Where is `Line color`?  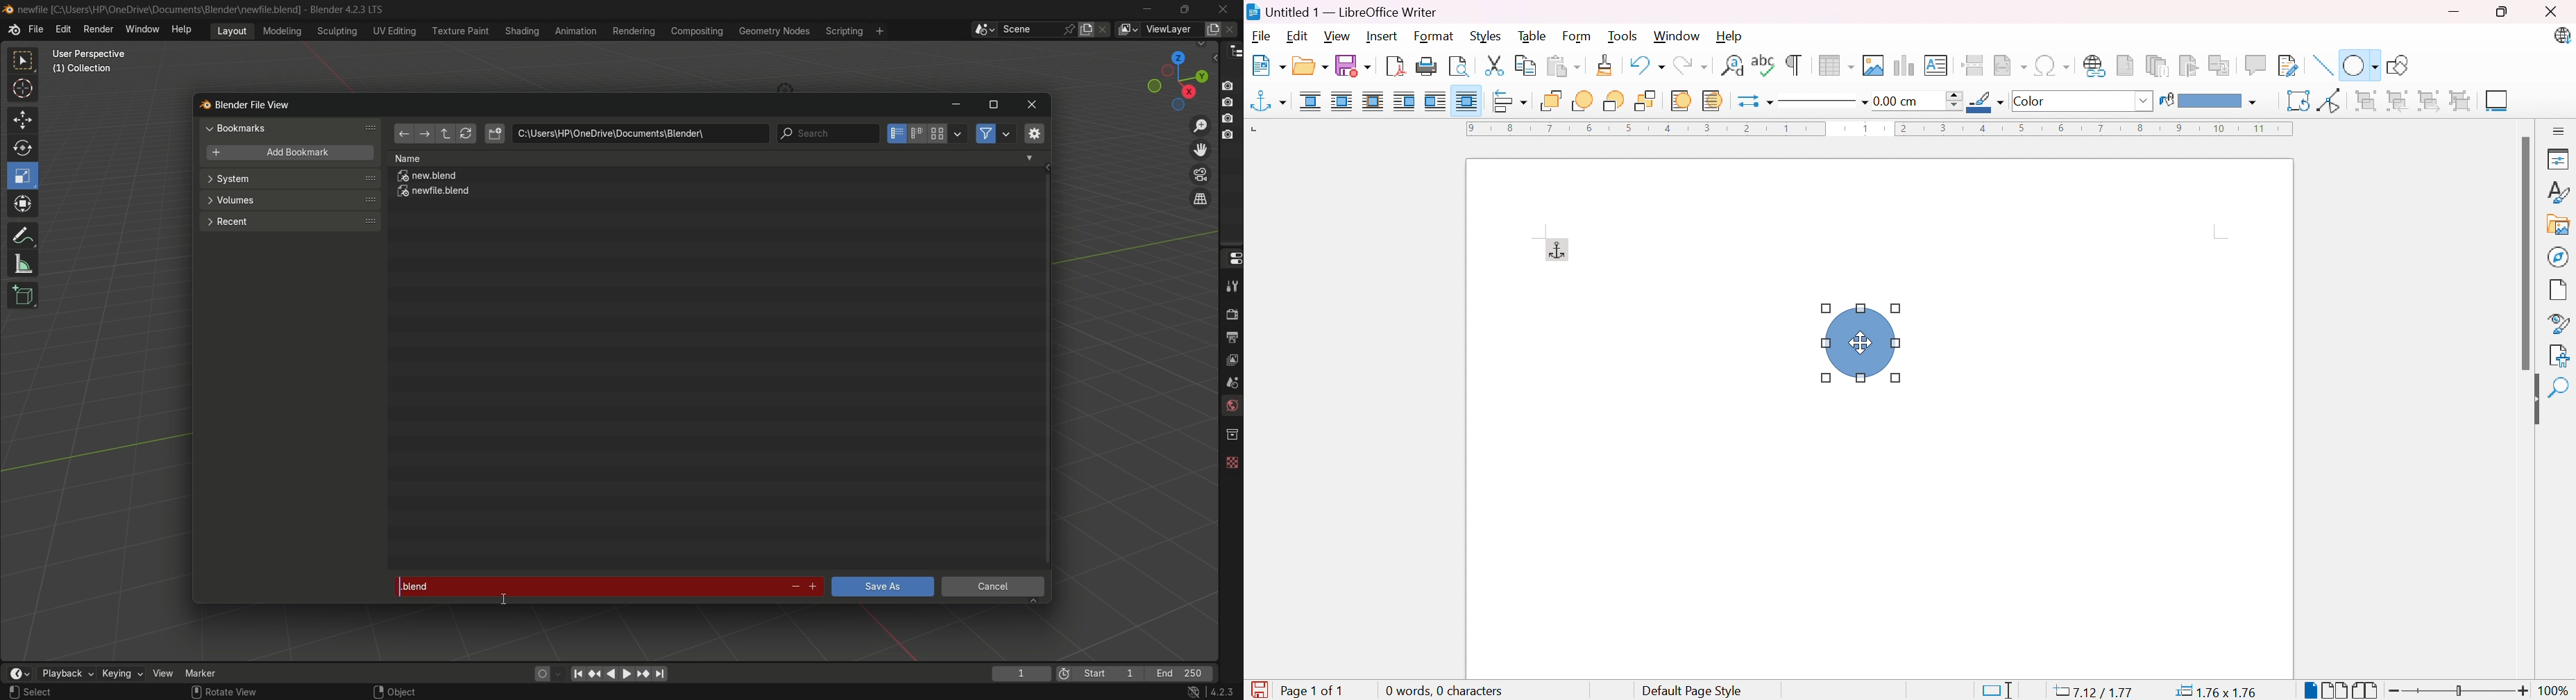 Line color is located at coordinates (1985, 101).